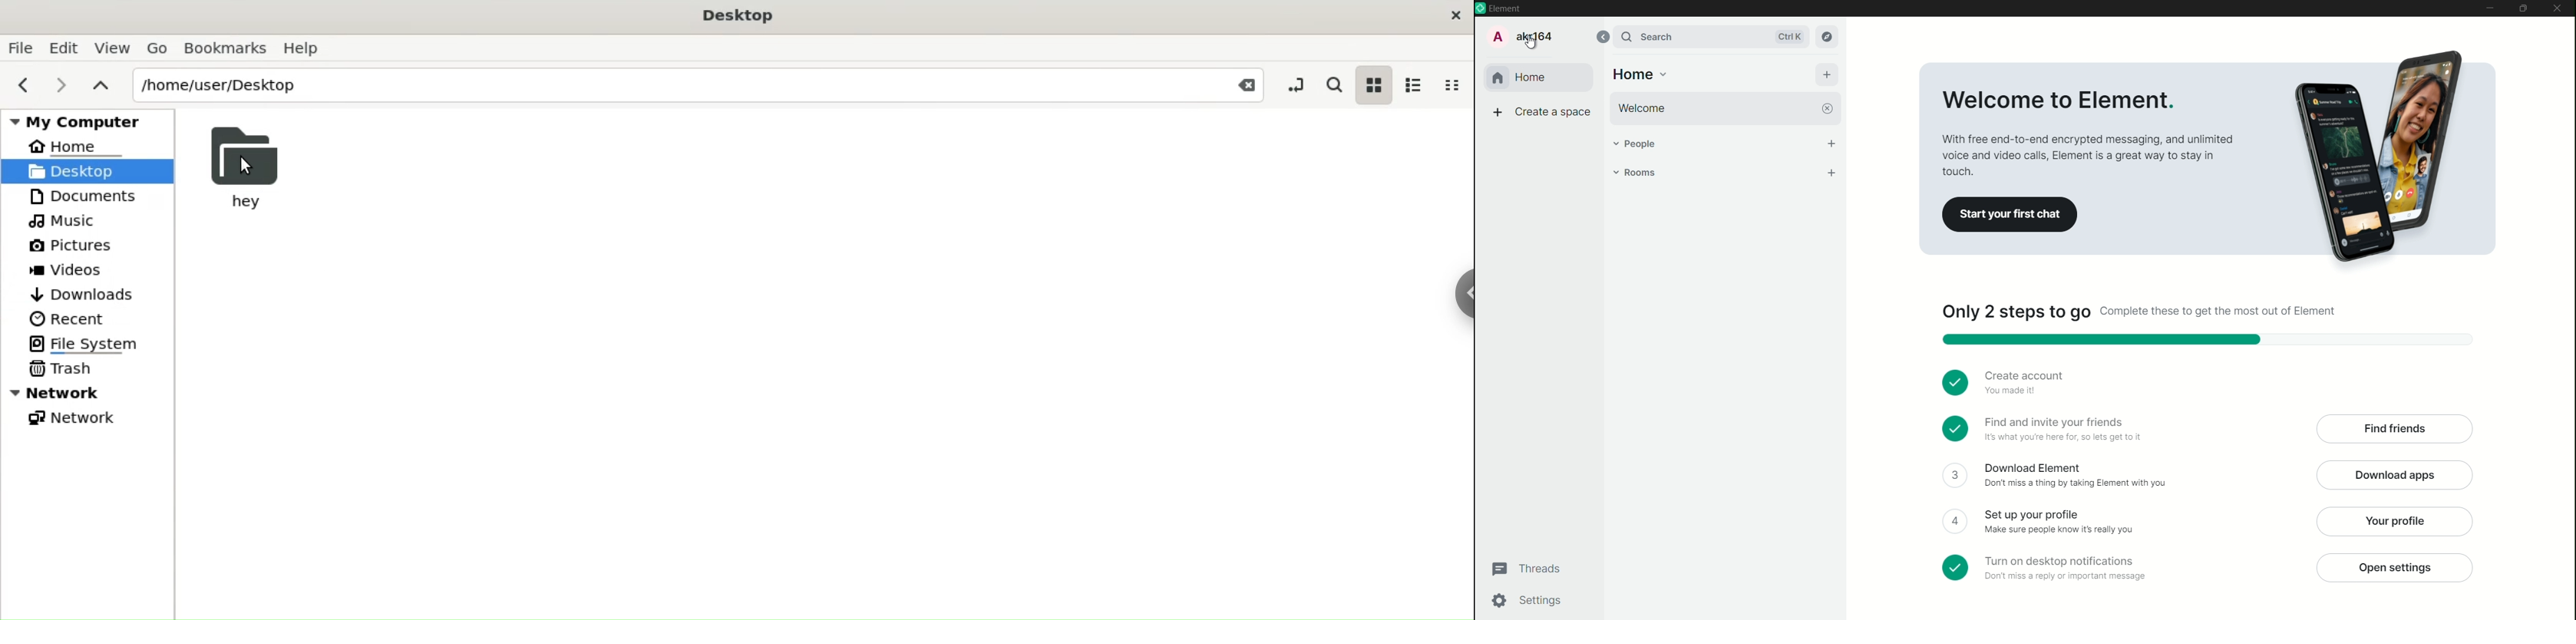  What do you see at coordinates (2062, 429) in the screenshot?
I see `Find and invite your friends it's what you are here for so let's get to it` at bounding box center [2062, 429].